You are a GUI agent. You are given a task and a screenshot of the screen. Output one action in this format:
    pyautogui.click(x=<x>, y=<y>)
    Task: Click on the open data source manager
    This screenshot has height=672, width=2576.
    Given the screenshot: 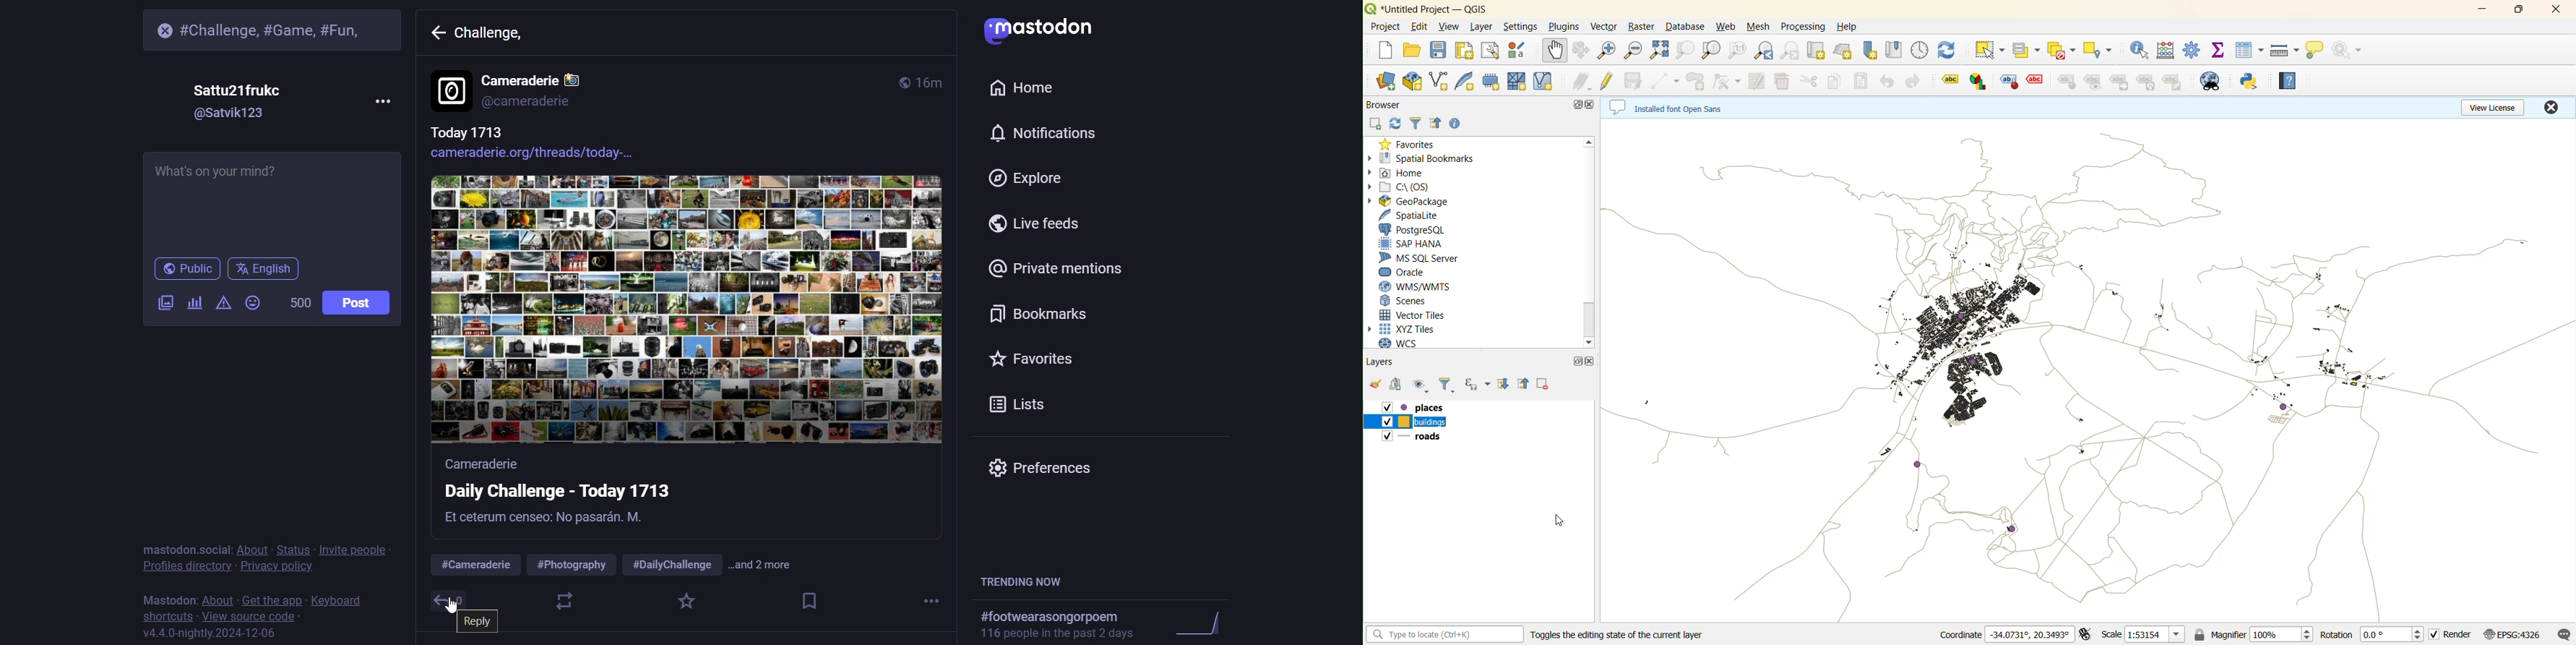 What is the action you would take?
    pyautogui.click(x=1384, y=81)
    